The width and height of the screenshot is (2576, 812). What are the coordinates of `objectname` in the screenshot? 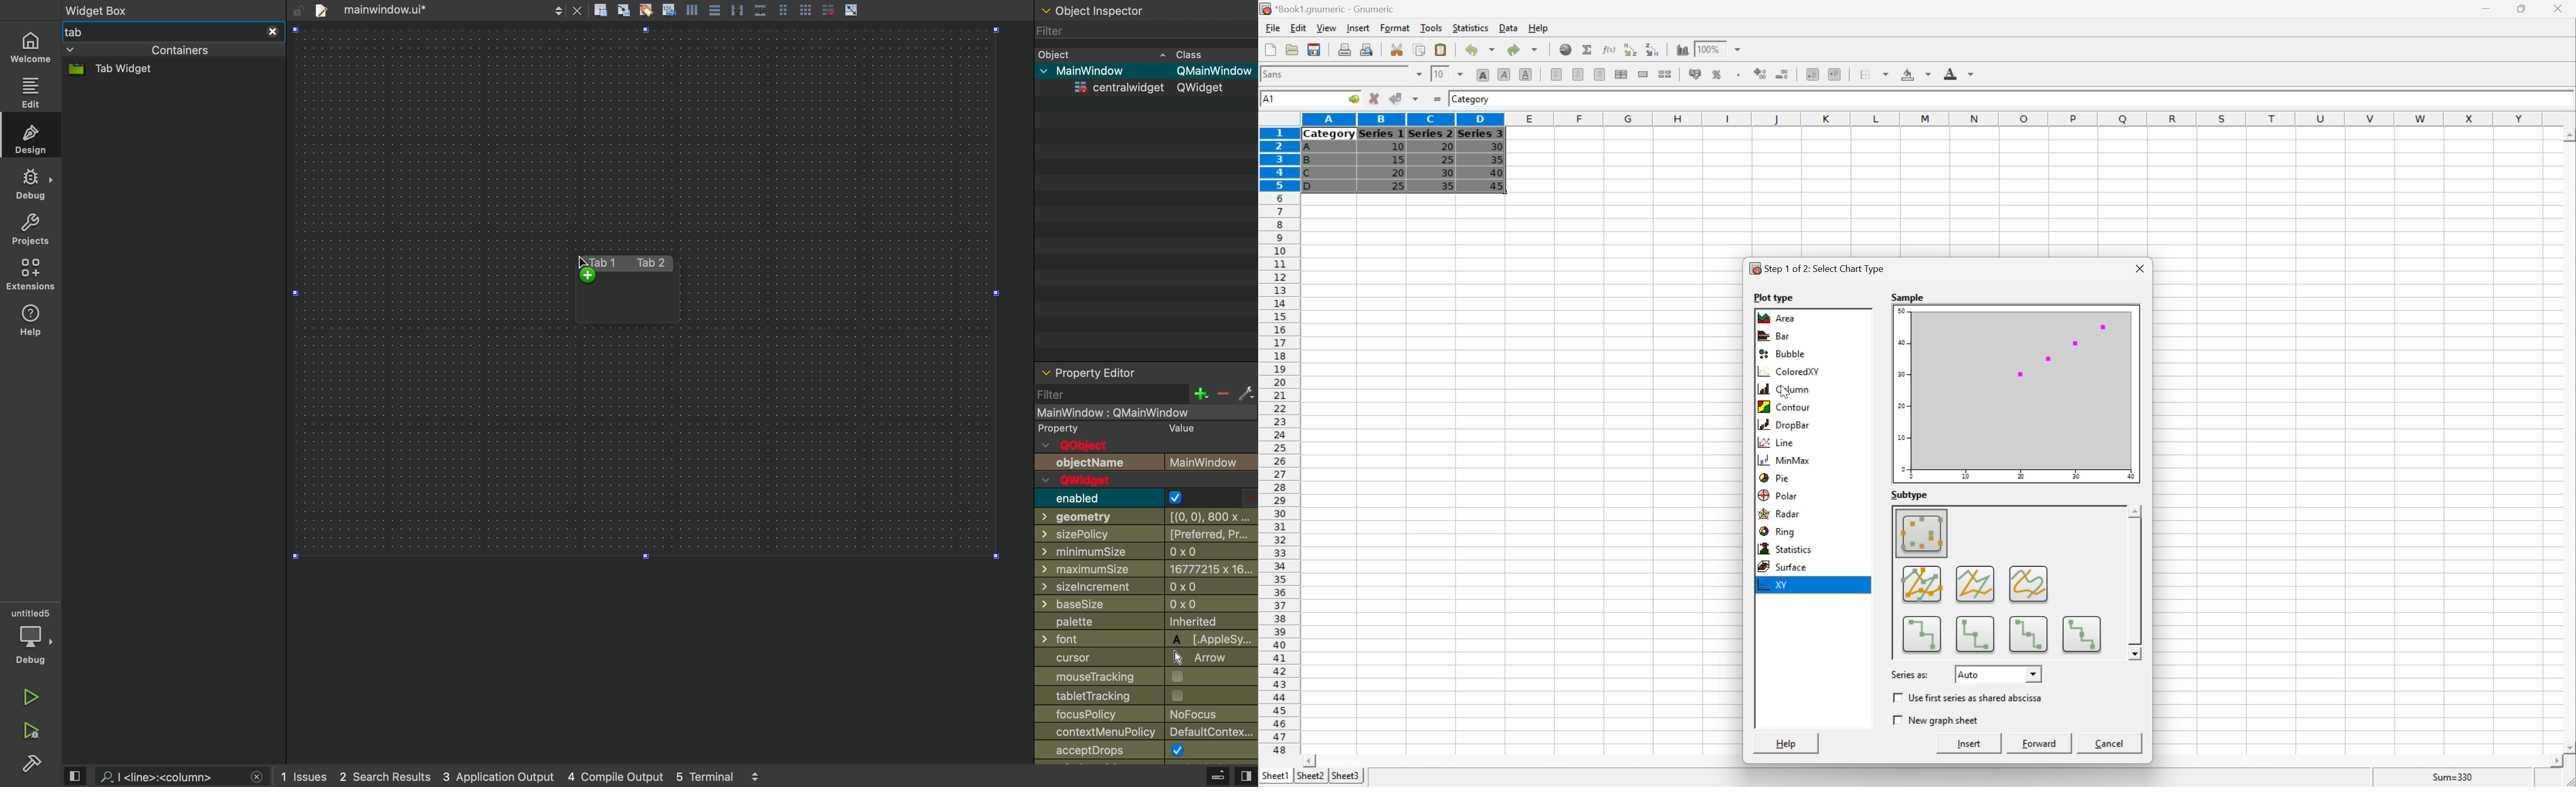 It's located at (1145, 462).